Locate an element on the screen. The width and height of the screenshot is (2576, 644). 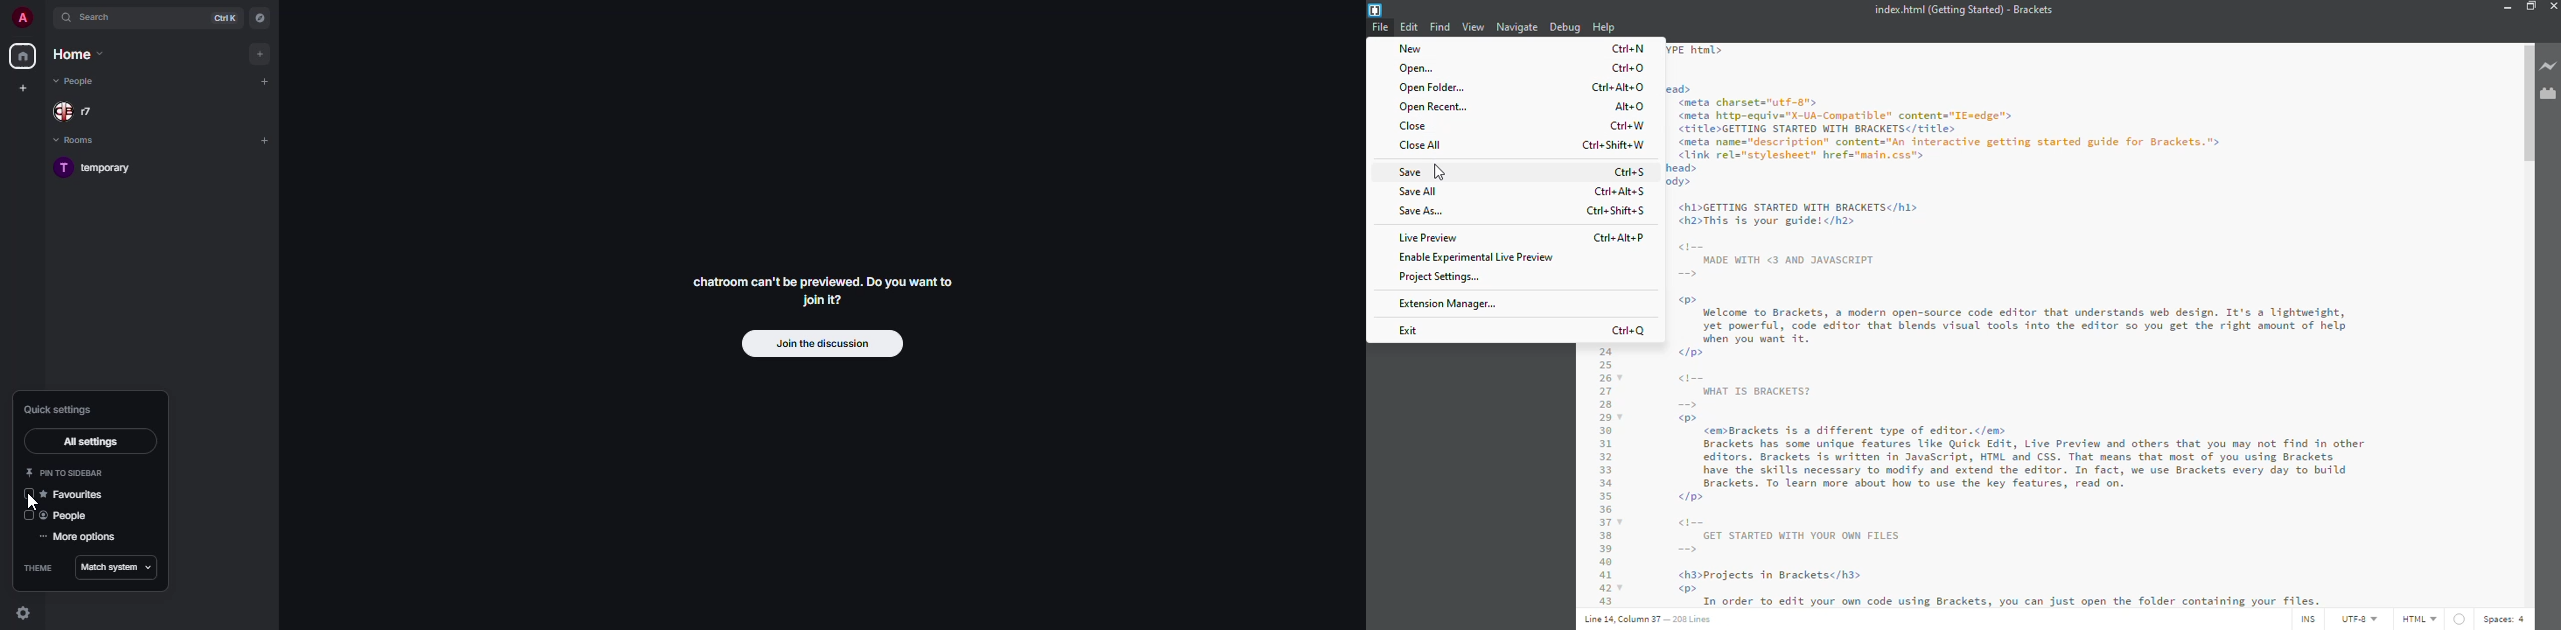
open is located at coordinates (1422, 68).